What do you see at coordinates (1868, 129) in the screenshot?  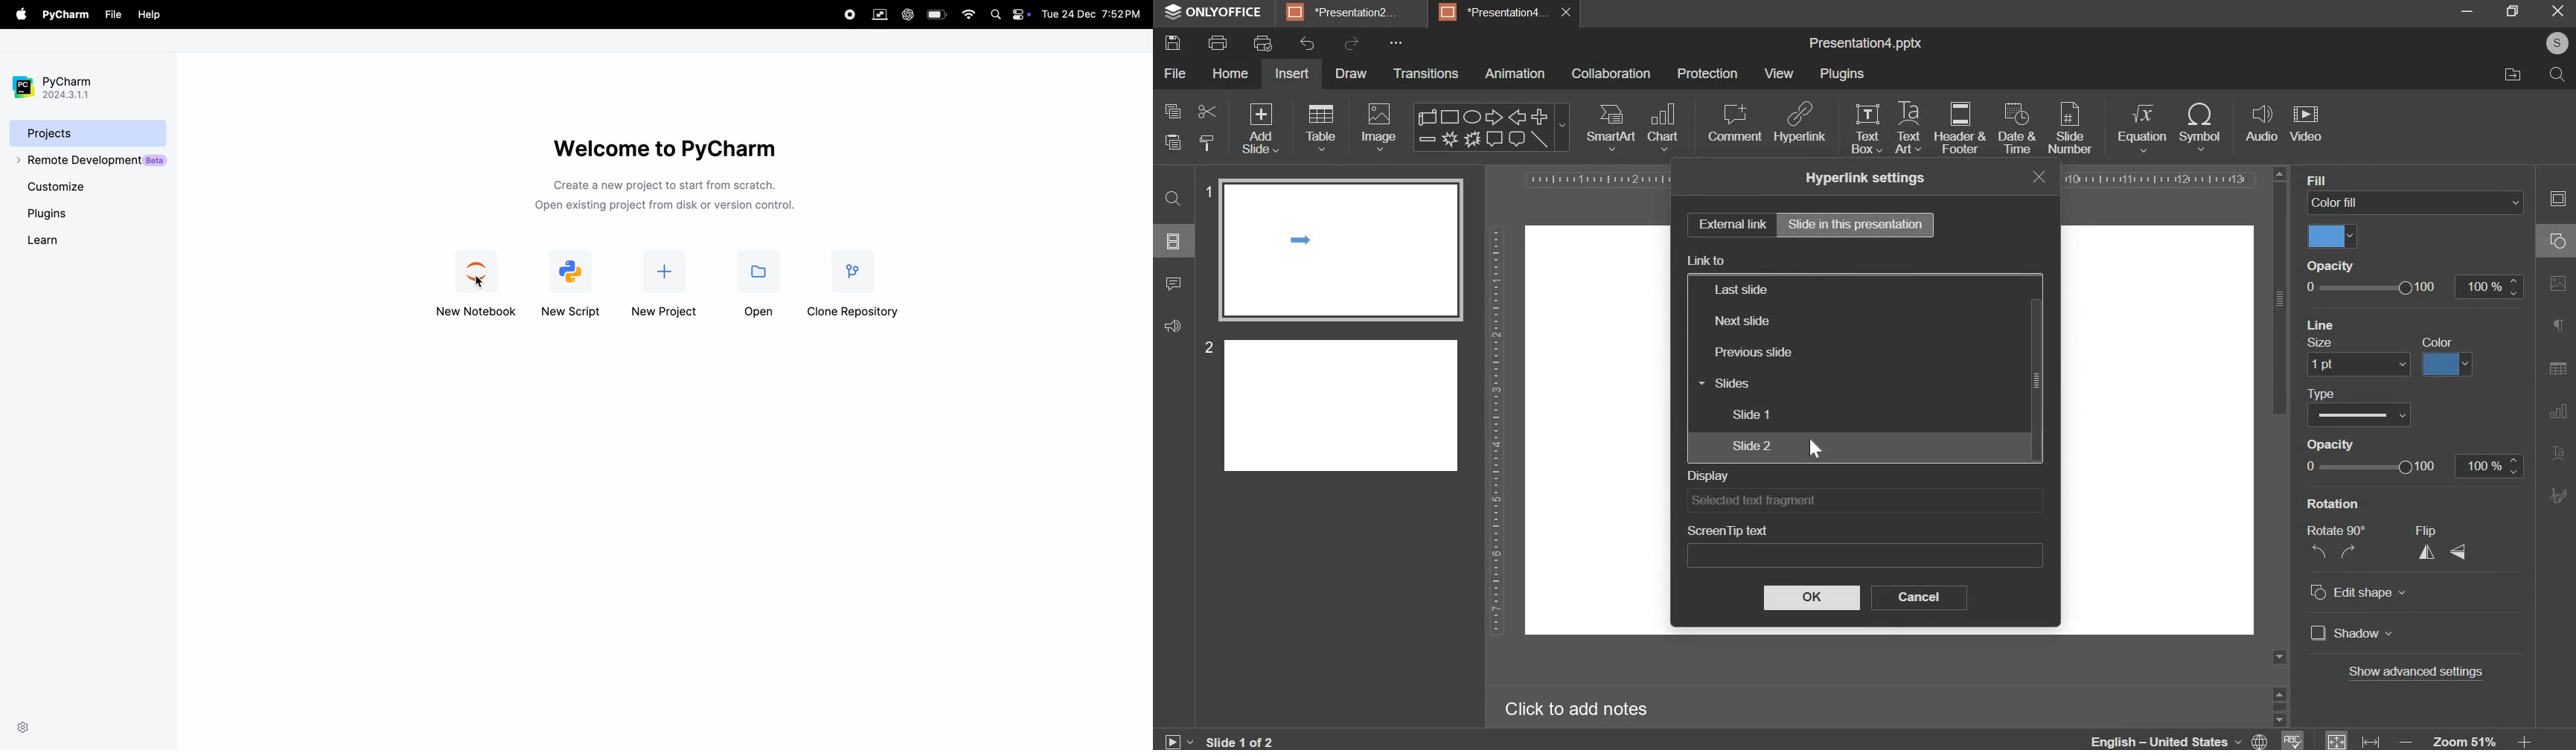 I see `text box` at bounding box center [1868, 129].